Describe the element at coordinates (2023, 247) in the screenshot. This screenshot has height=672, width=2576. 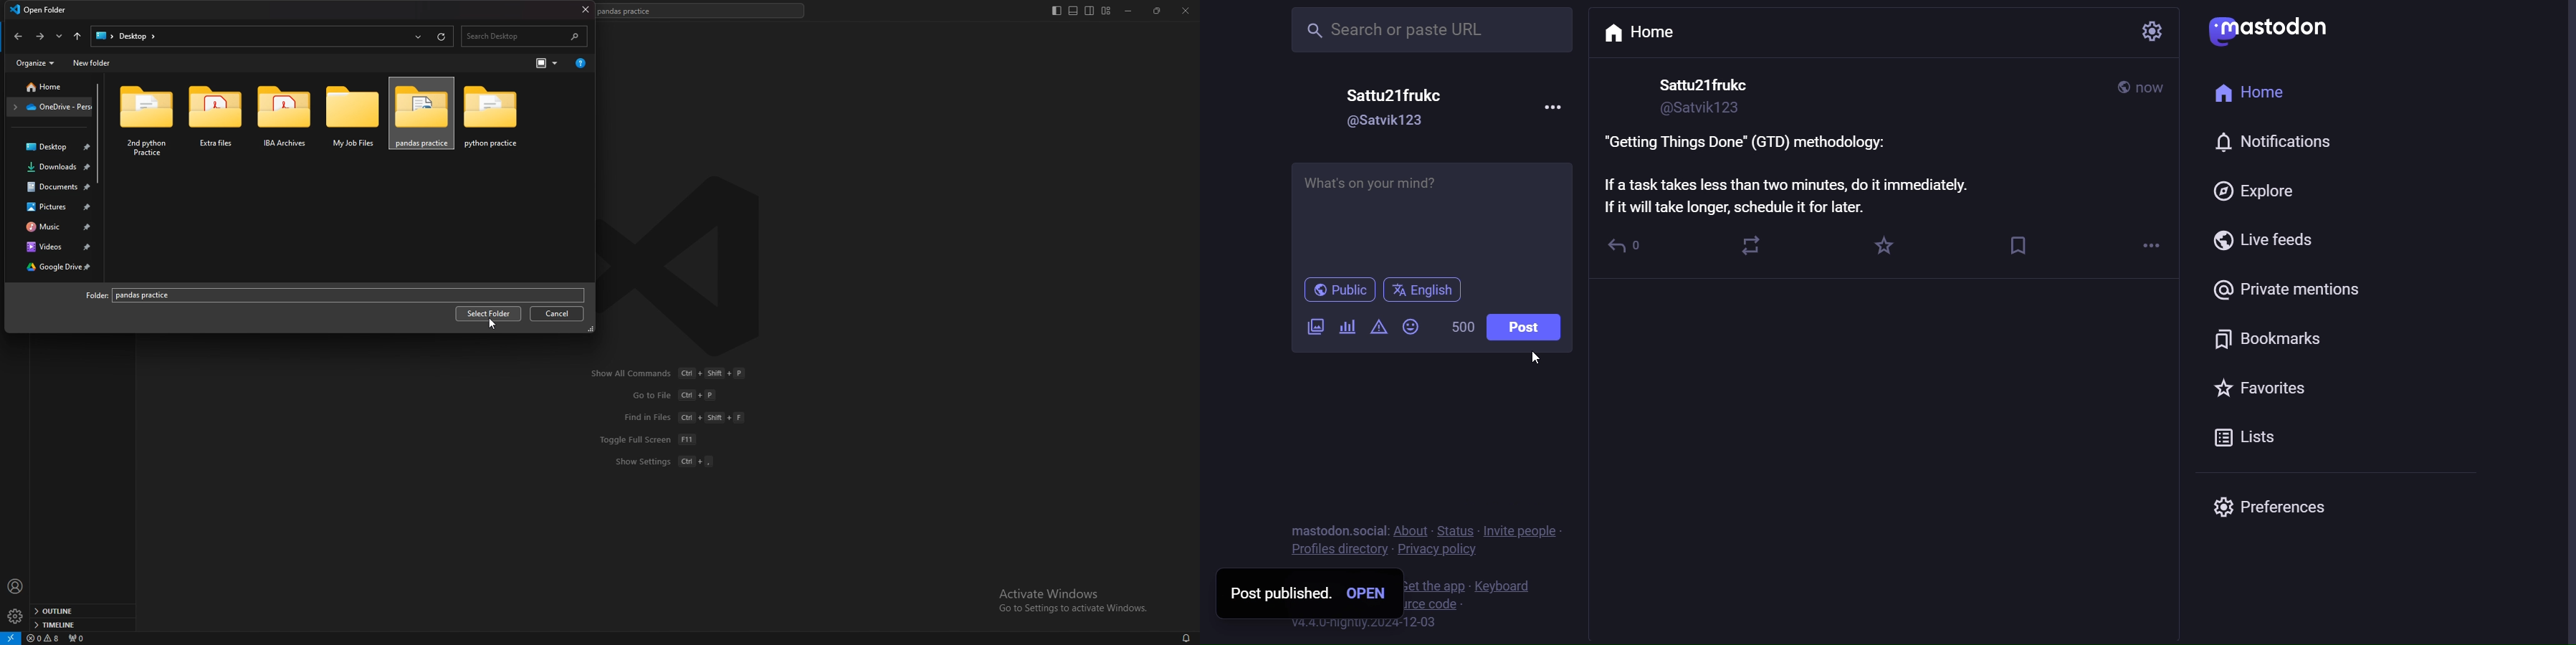
I see `bookmark` at that location.